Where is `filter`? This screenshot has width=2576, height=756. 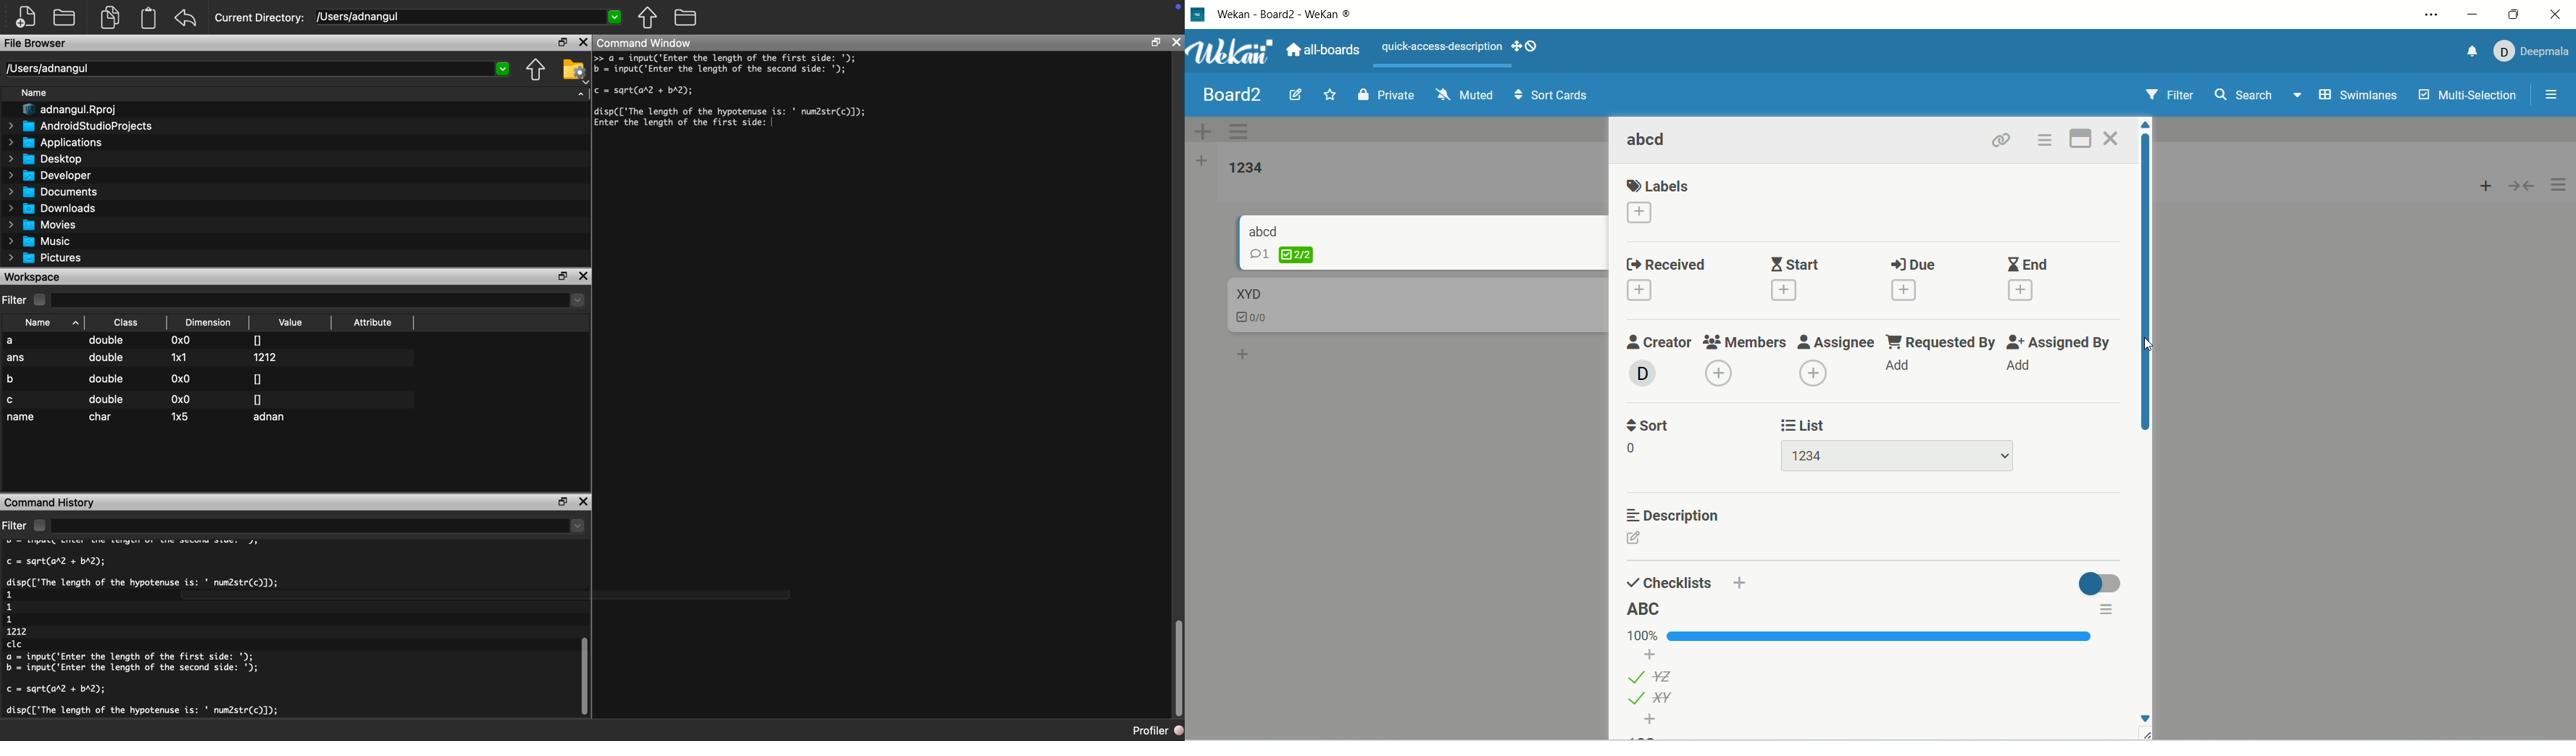
filter is located at coordinates (2169, 95).